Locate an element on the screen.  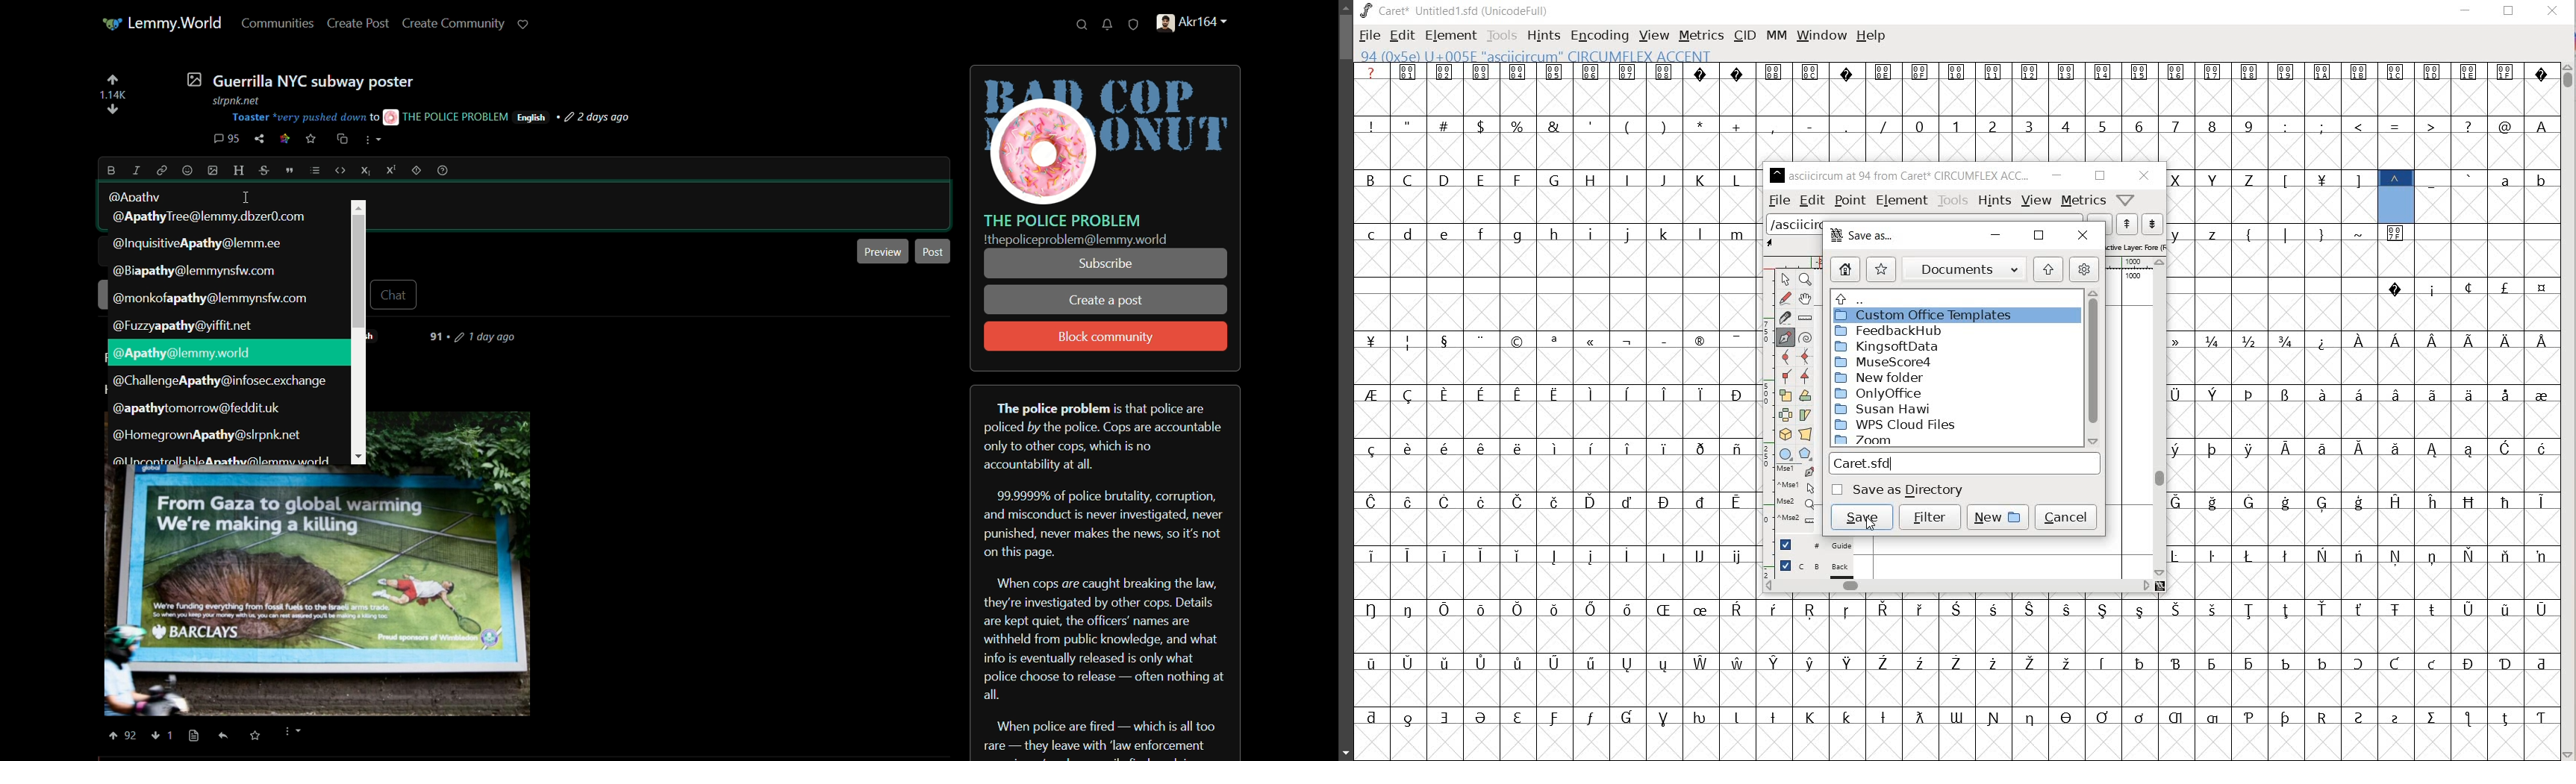
caret* untitled1.sfd (unicodefull) is located at coordinates (1456, 10).